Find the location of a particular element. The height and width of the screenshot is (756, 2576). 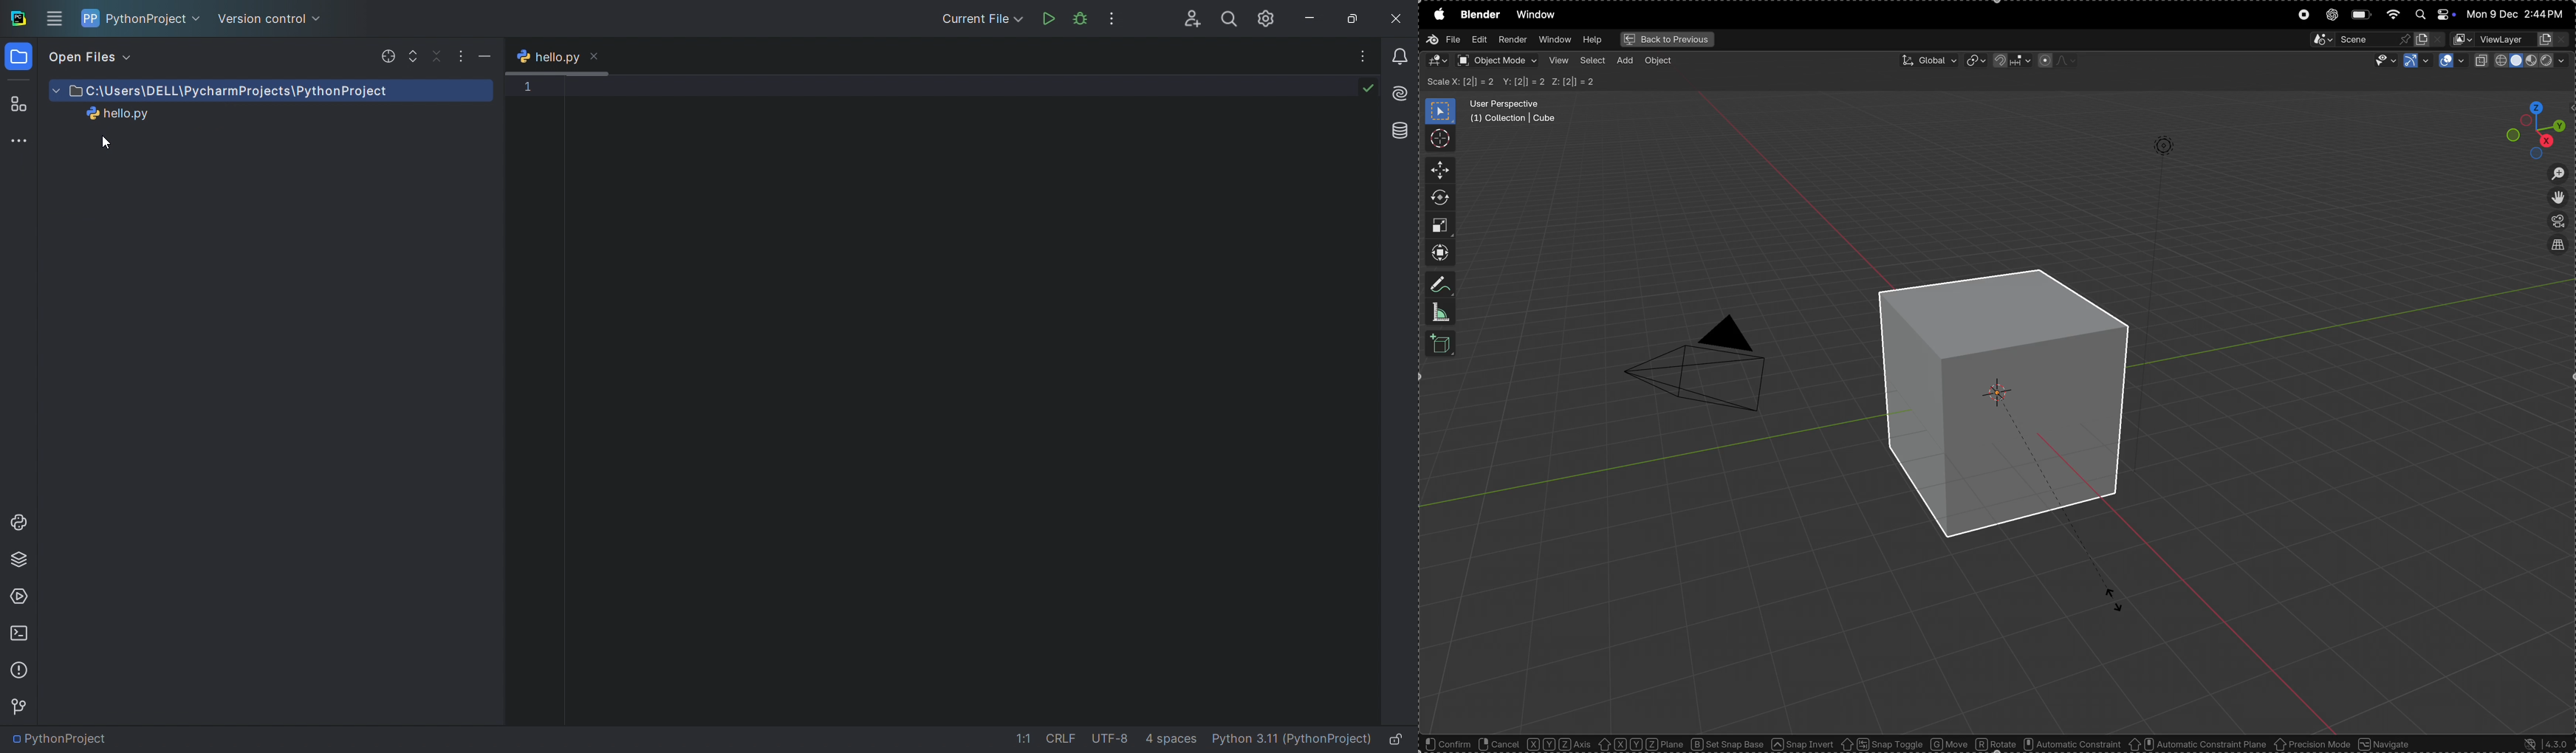

file path is located at coordinates (61, 741).